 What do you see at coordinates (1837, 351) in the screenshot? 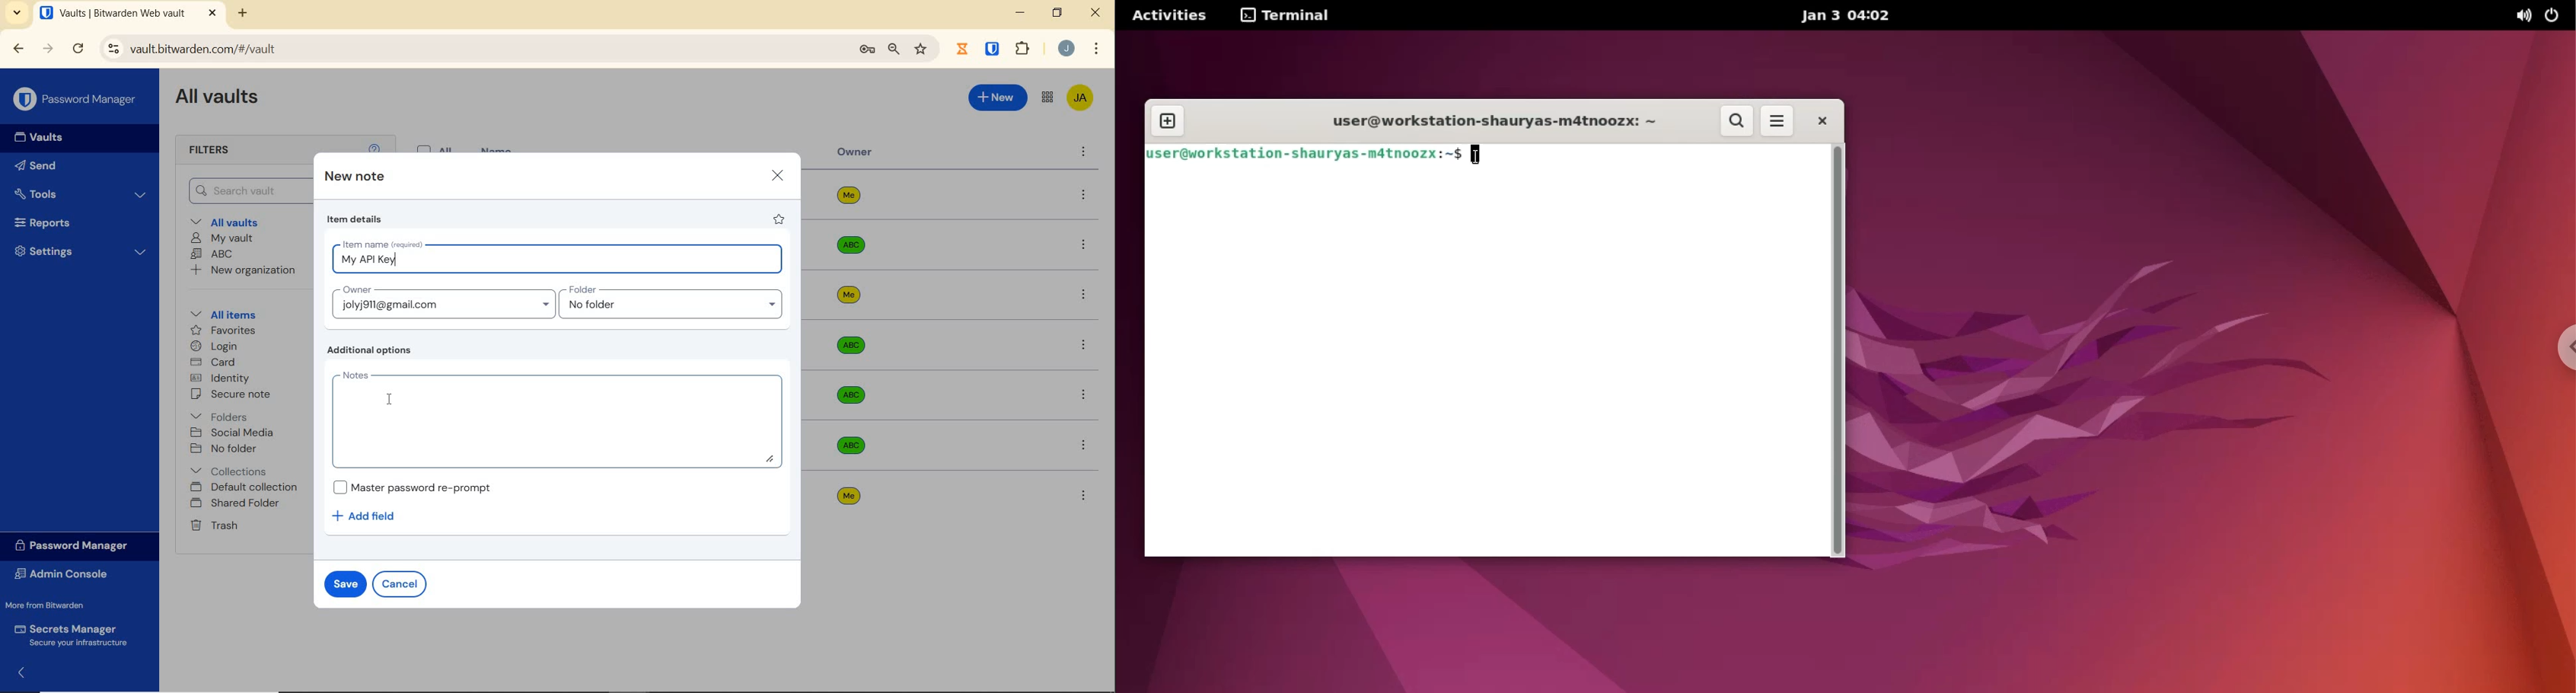
I see `scrollbar` at bounding box center [1837, 351].